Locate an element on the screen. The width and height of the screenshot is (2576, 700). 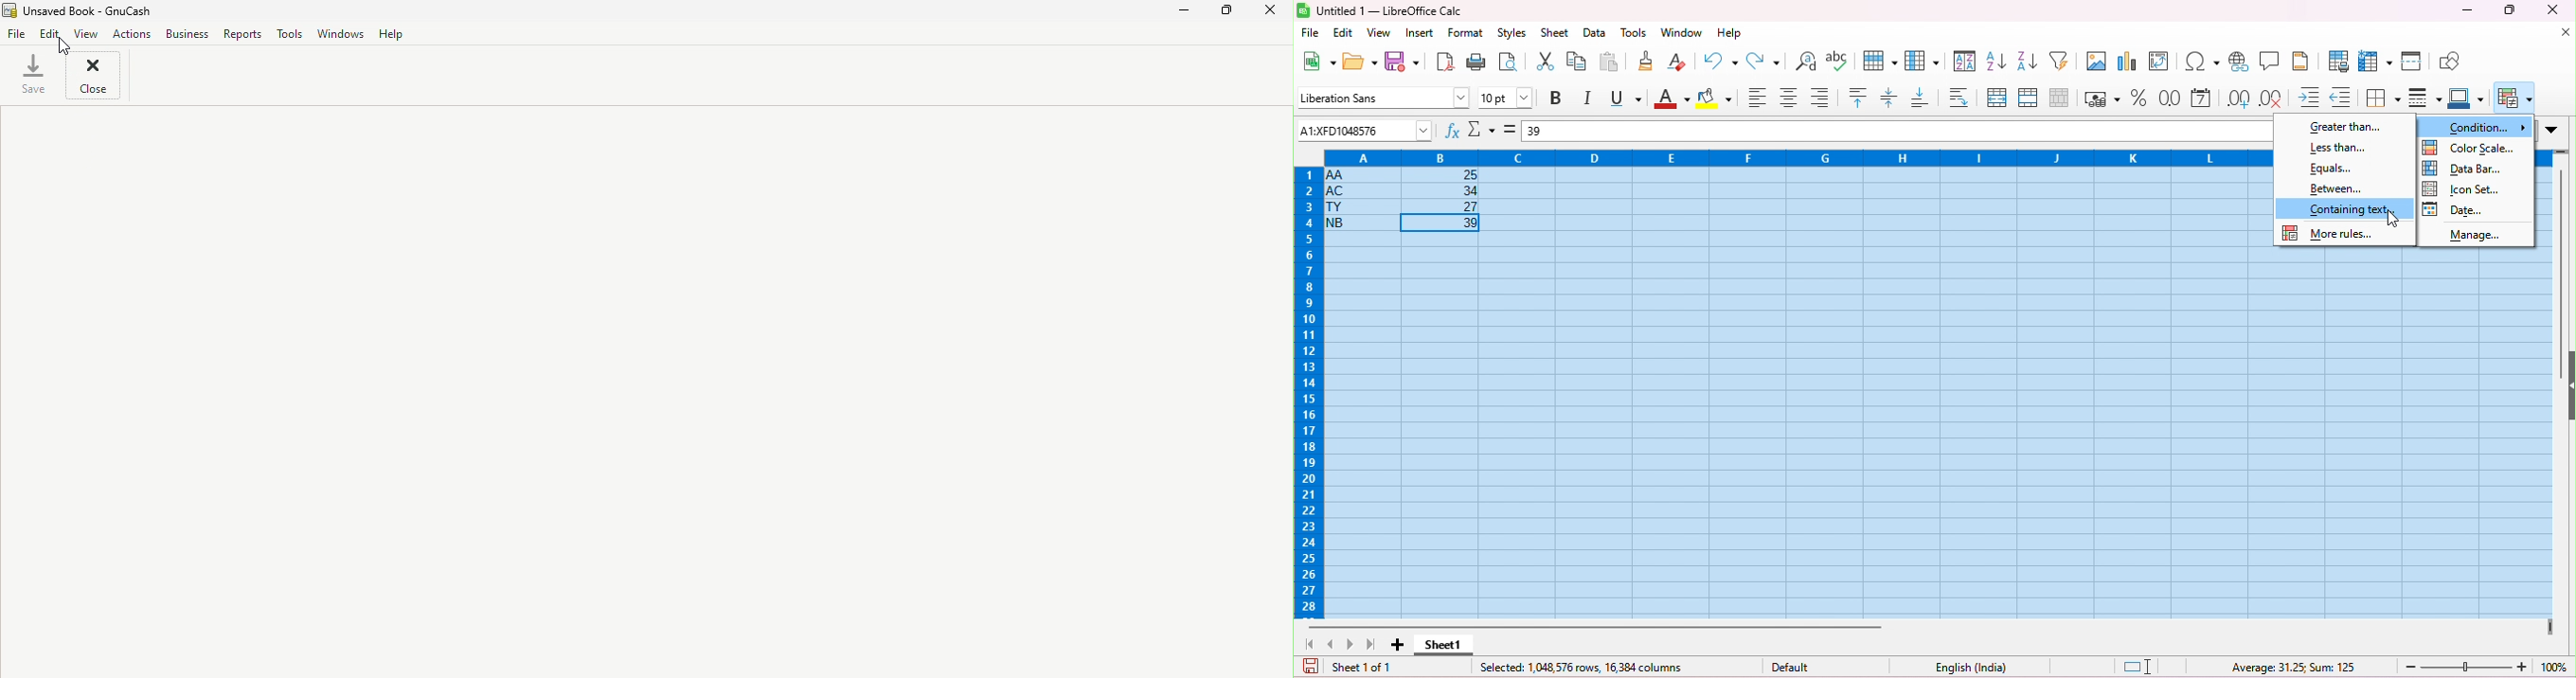
drag to view next columns is located at coordinates (2549, 625).